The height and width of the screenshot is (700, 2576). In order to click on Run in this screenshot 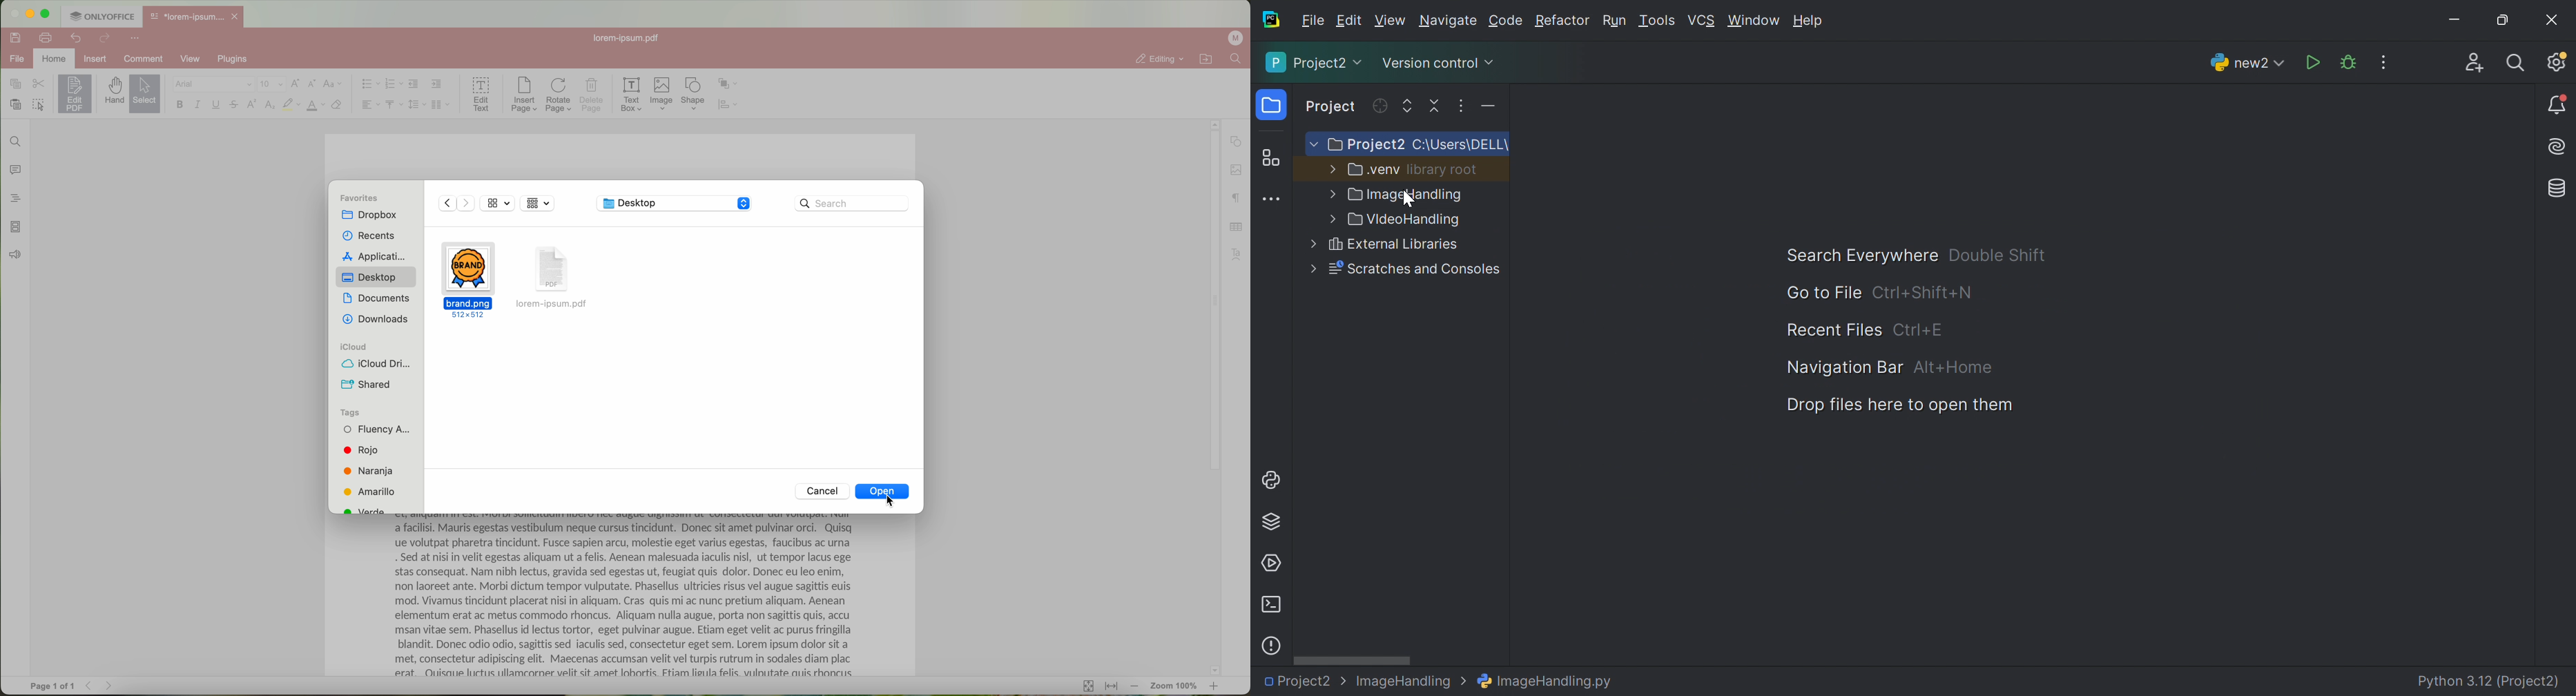, I will do `click(2314, 64)`.